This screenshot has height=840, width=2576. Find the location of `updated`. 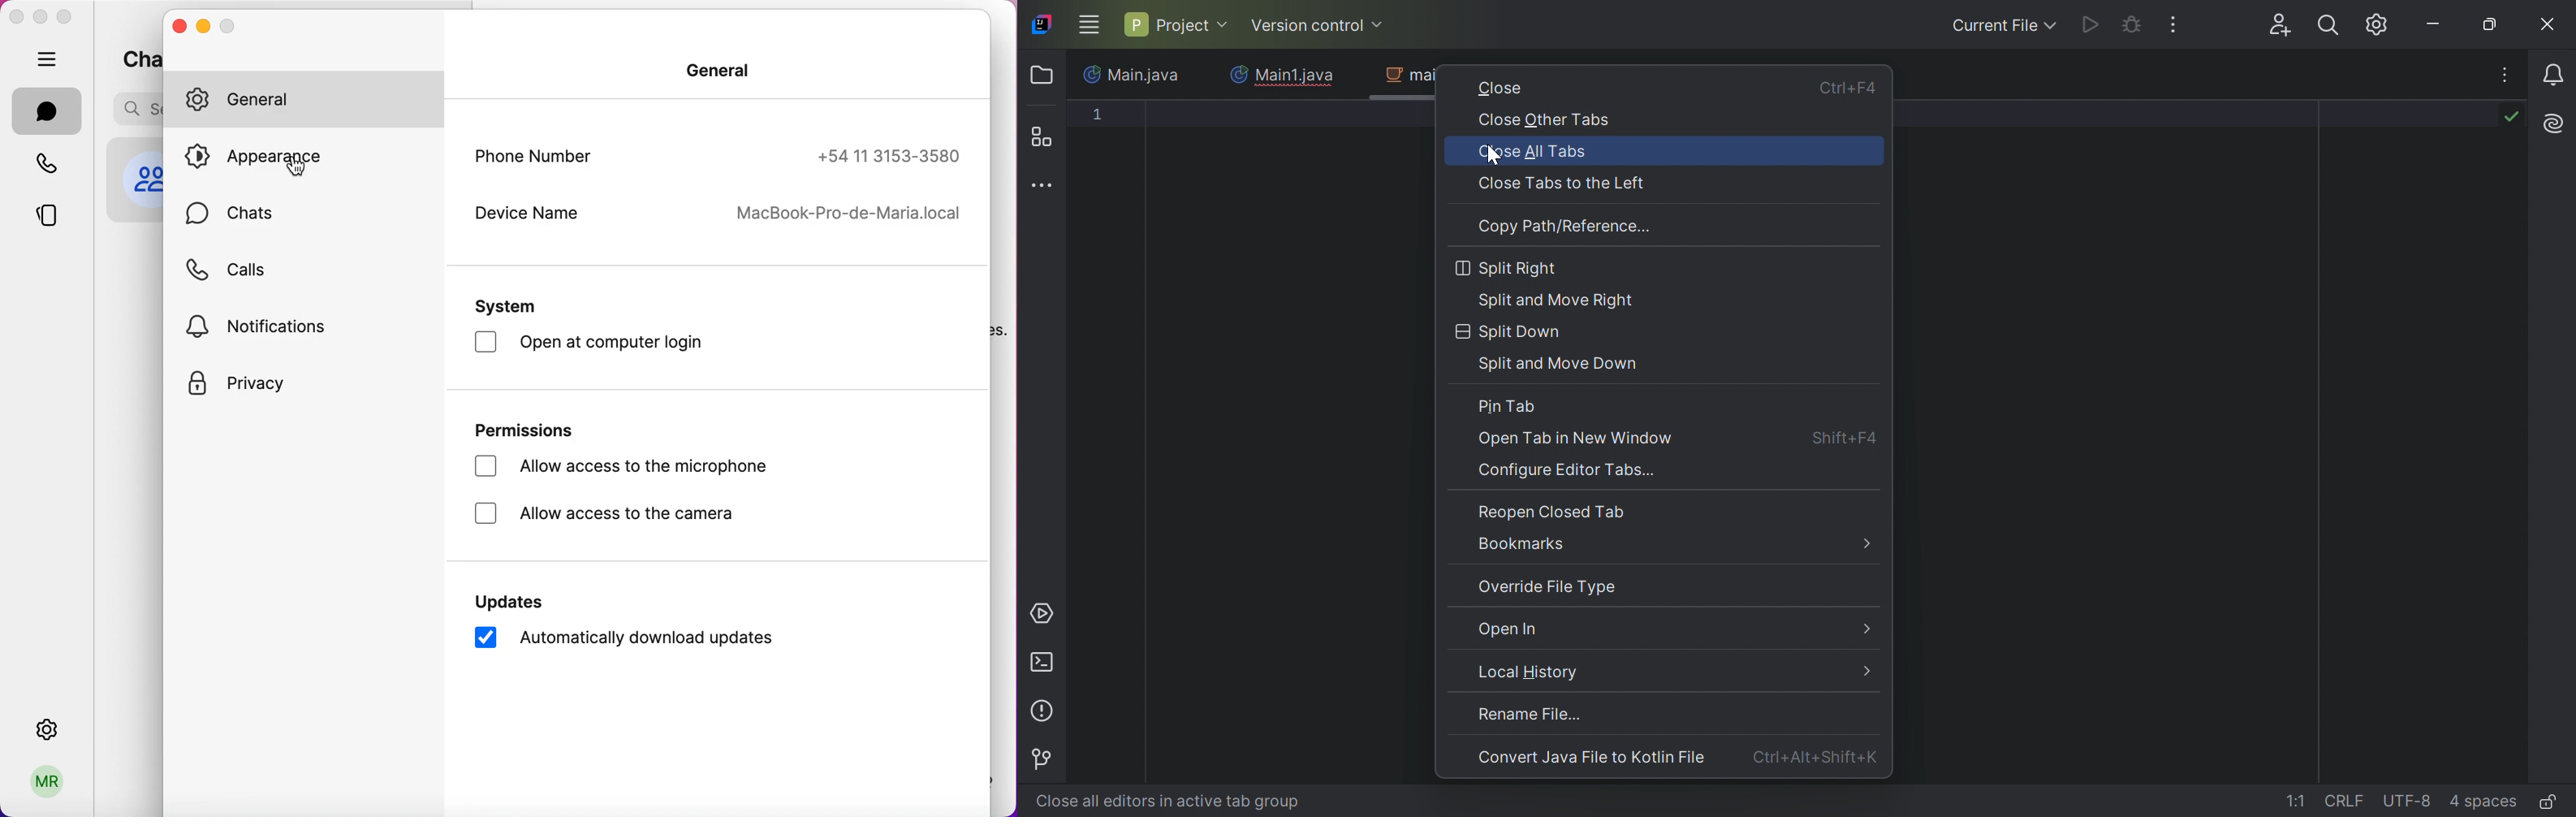

updated is located at coordinates (517, 602).